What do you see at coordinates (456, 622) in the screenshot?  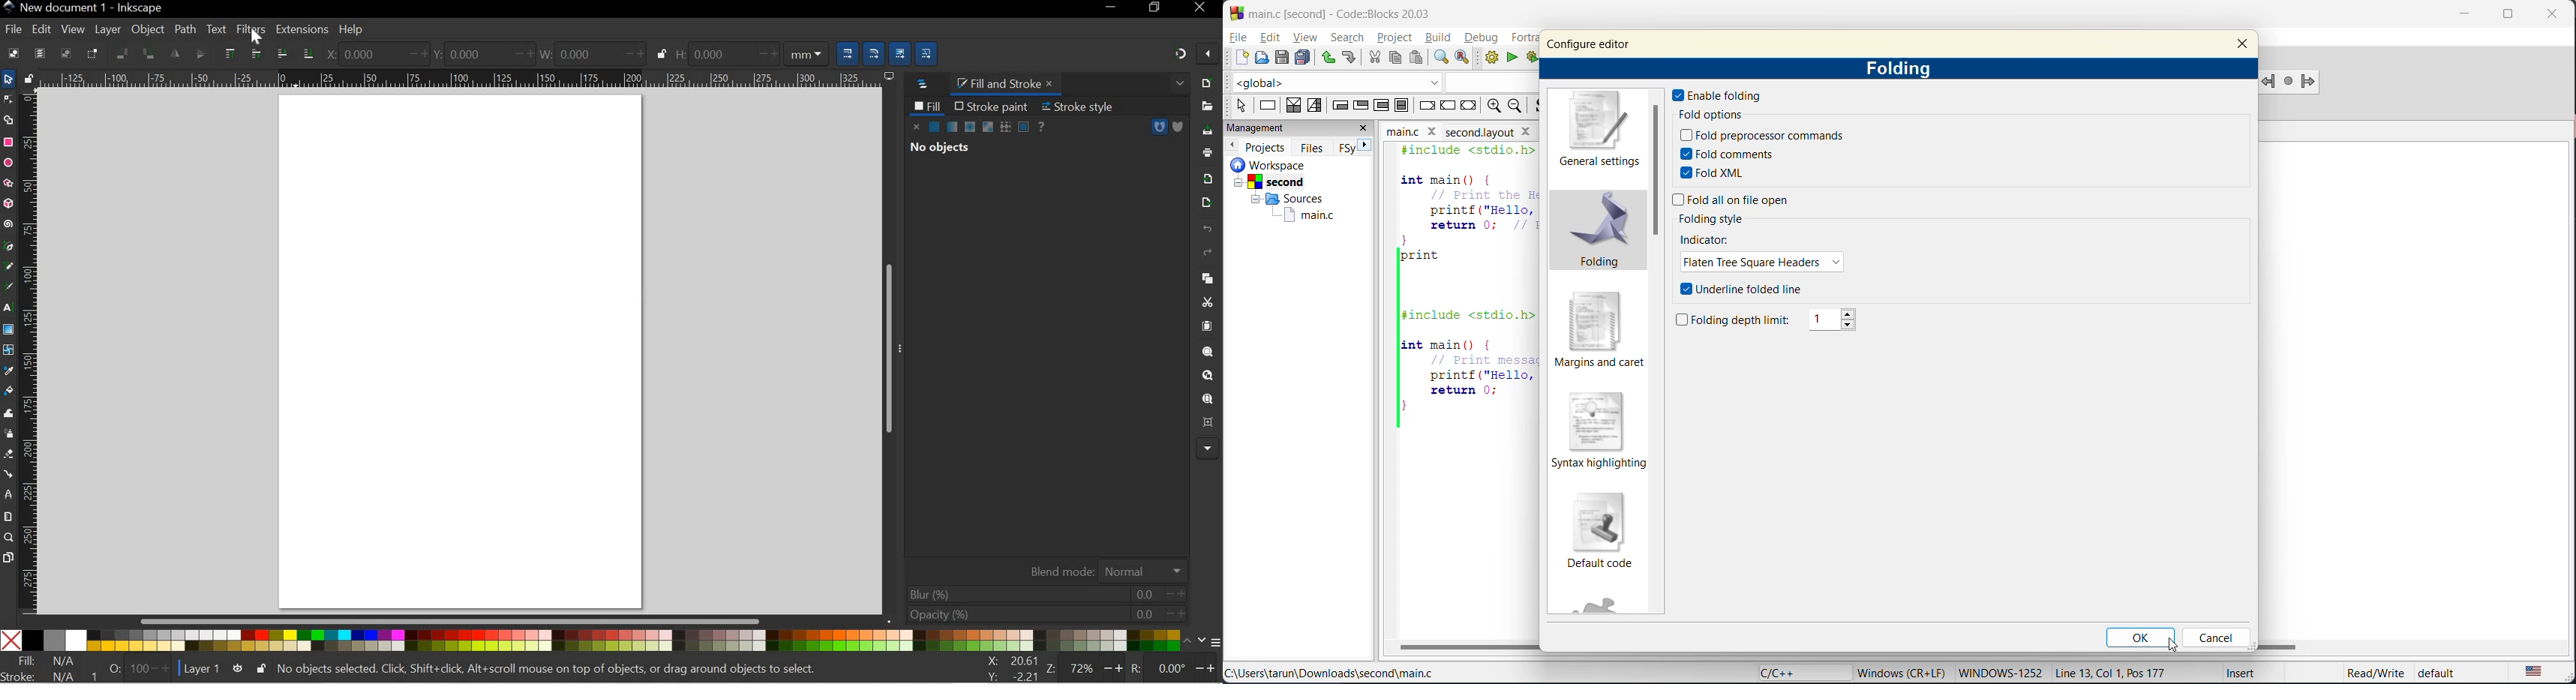 I see `SCROLLBAR` at bounding box center [456, 622].